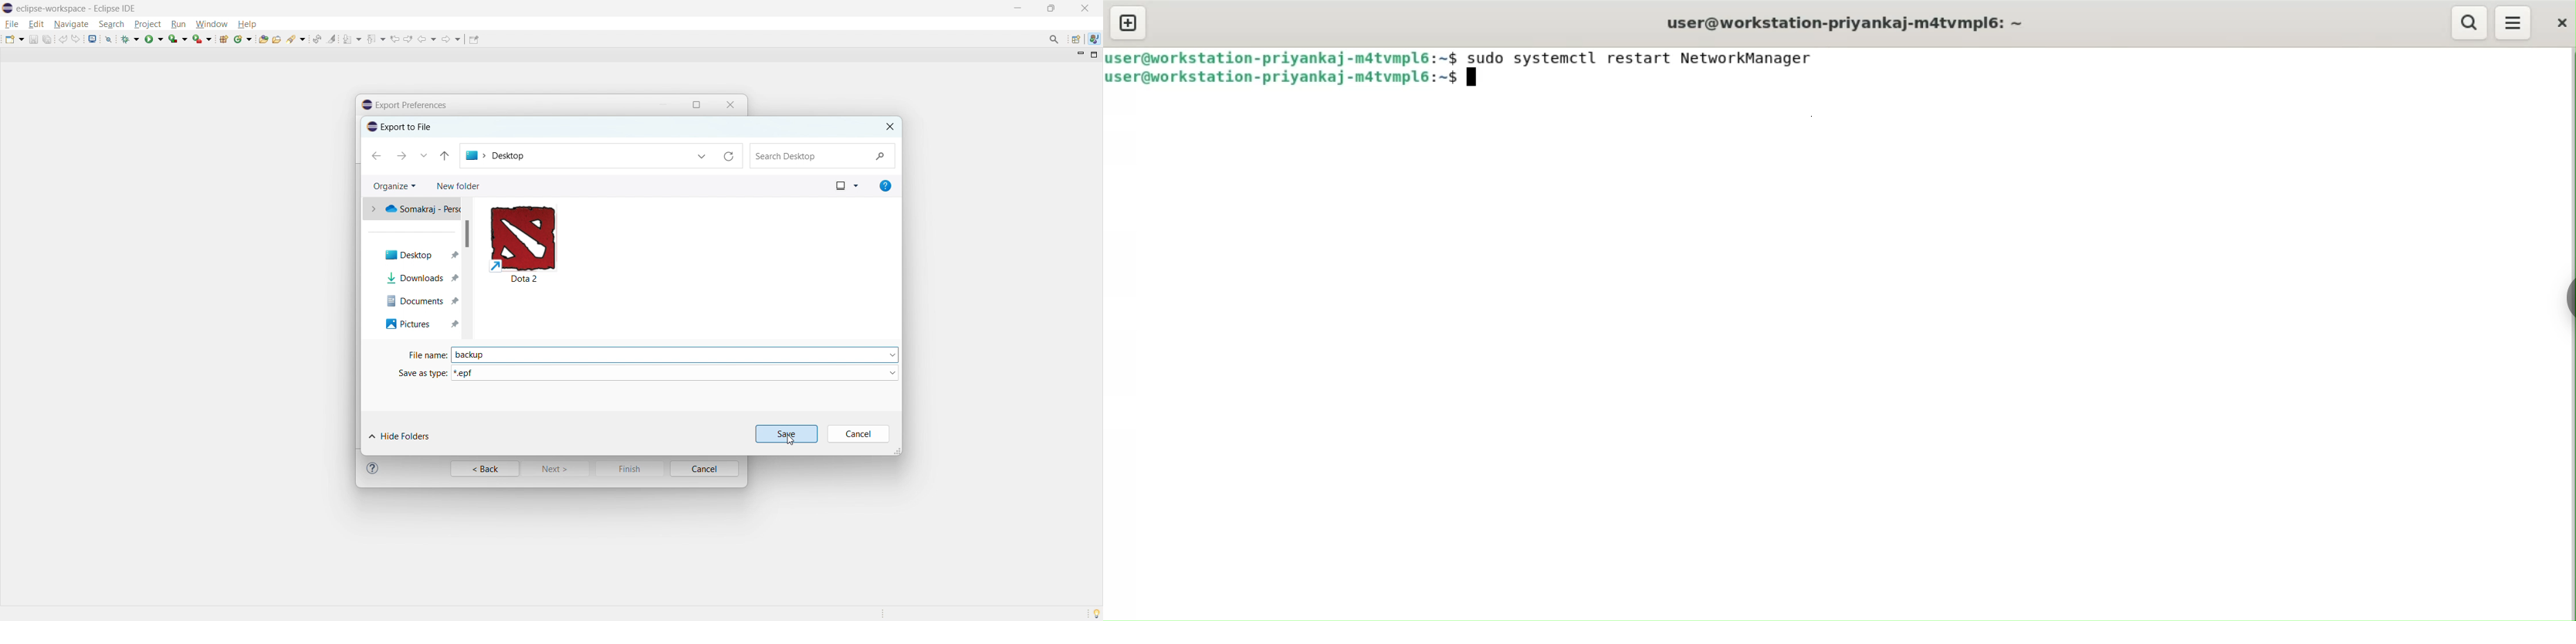  Describe the element at coordinates (7, 8) in the screenshot. I see `logo` at that location.